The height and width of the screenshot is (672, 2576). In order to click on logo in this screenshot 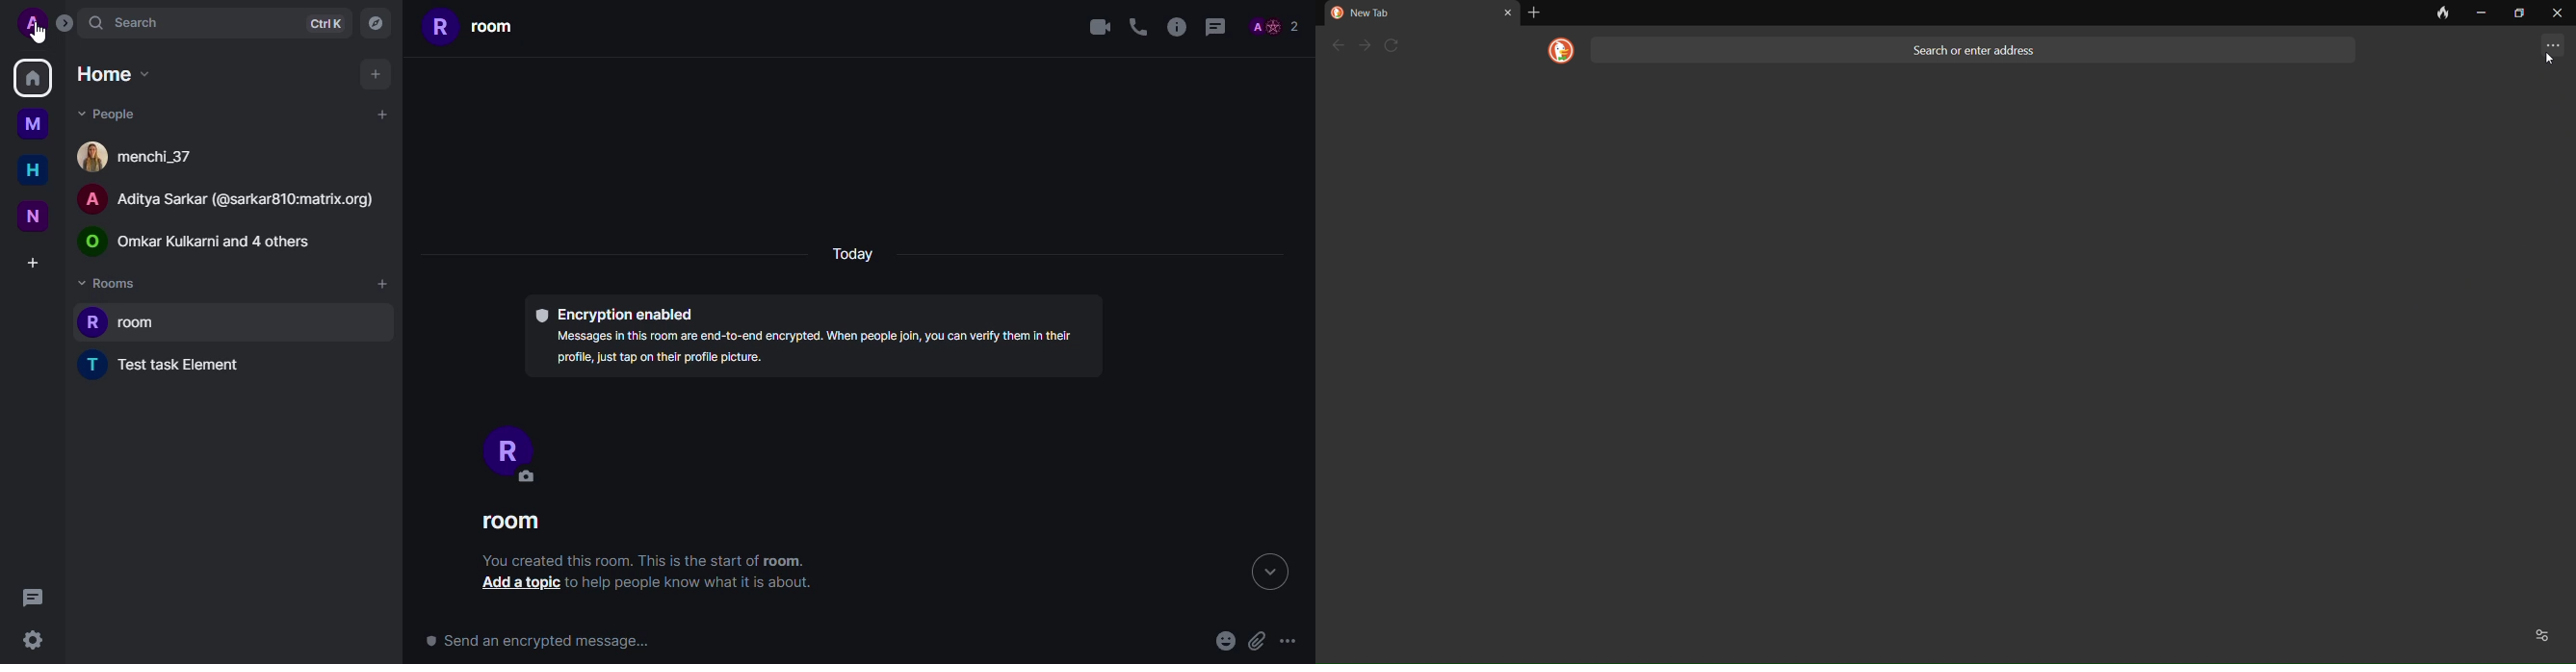, I will do `click(1556, 51)`.